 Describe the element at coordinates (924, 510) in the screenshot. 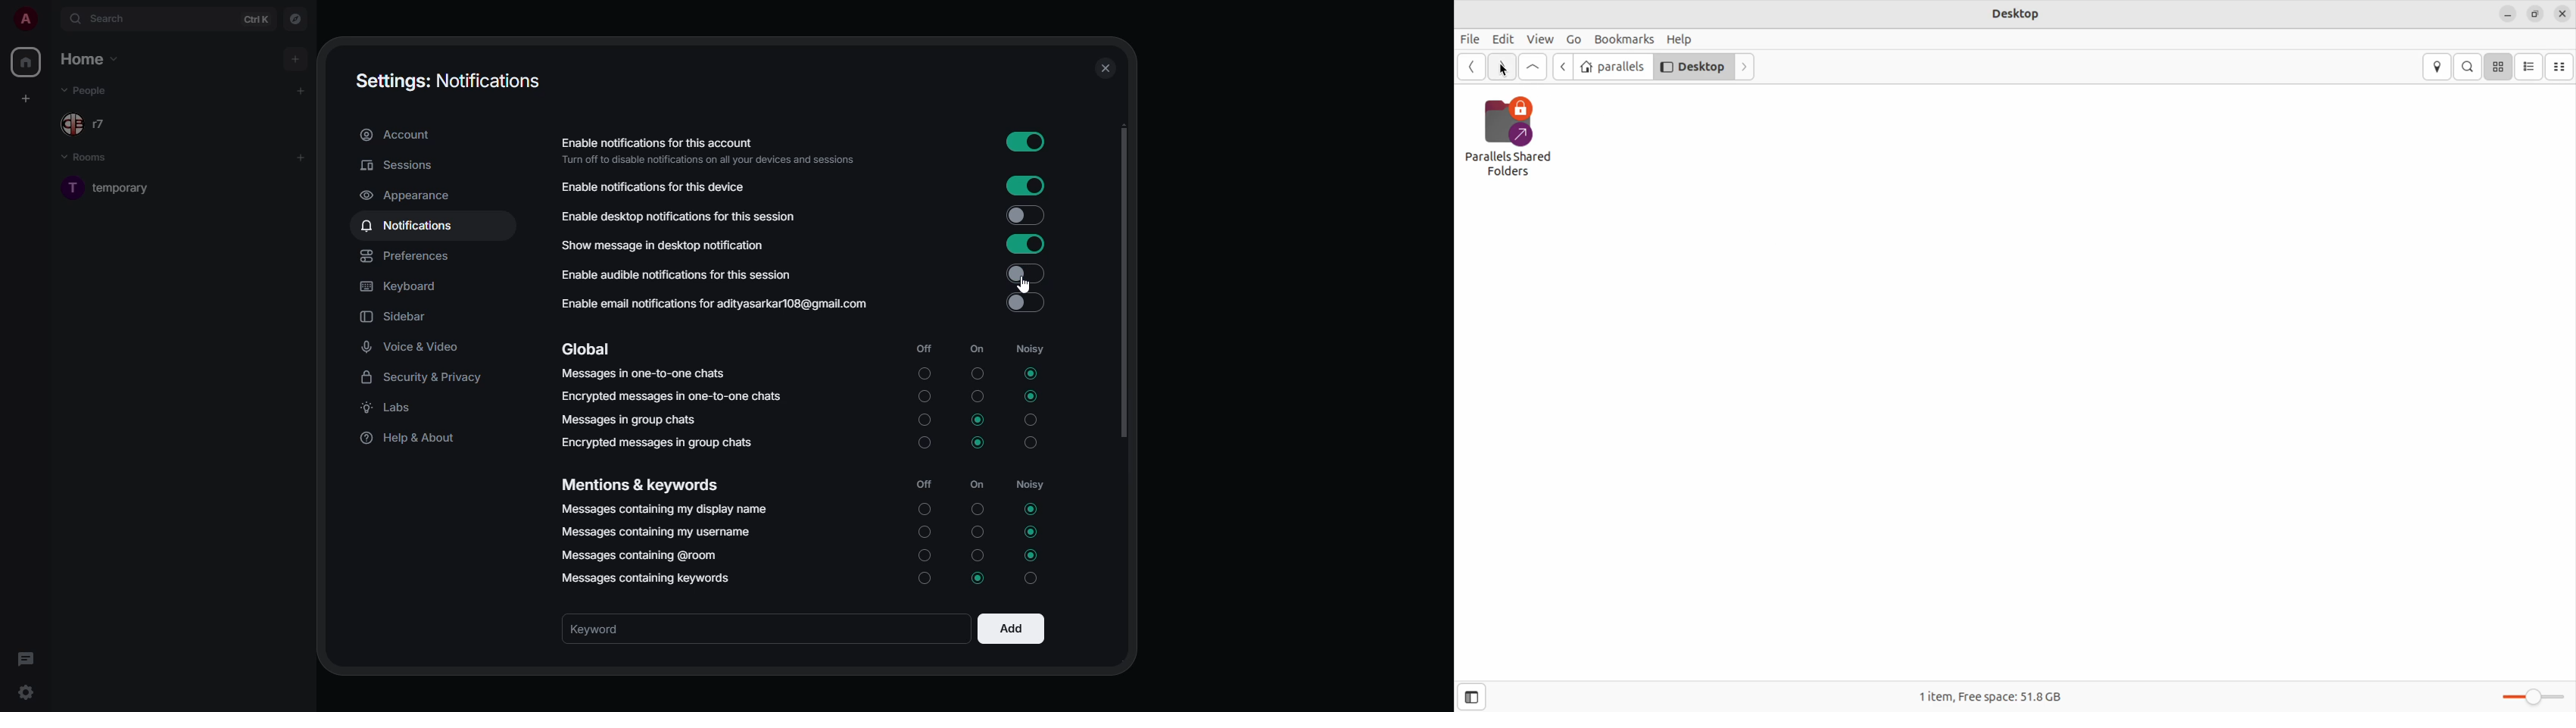

I see `Off Unselected` at that location.